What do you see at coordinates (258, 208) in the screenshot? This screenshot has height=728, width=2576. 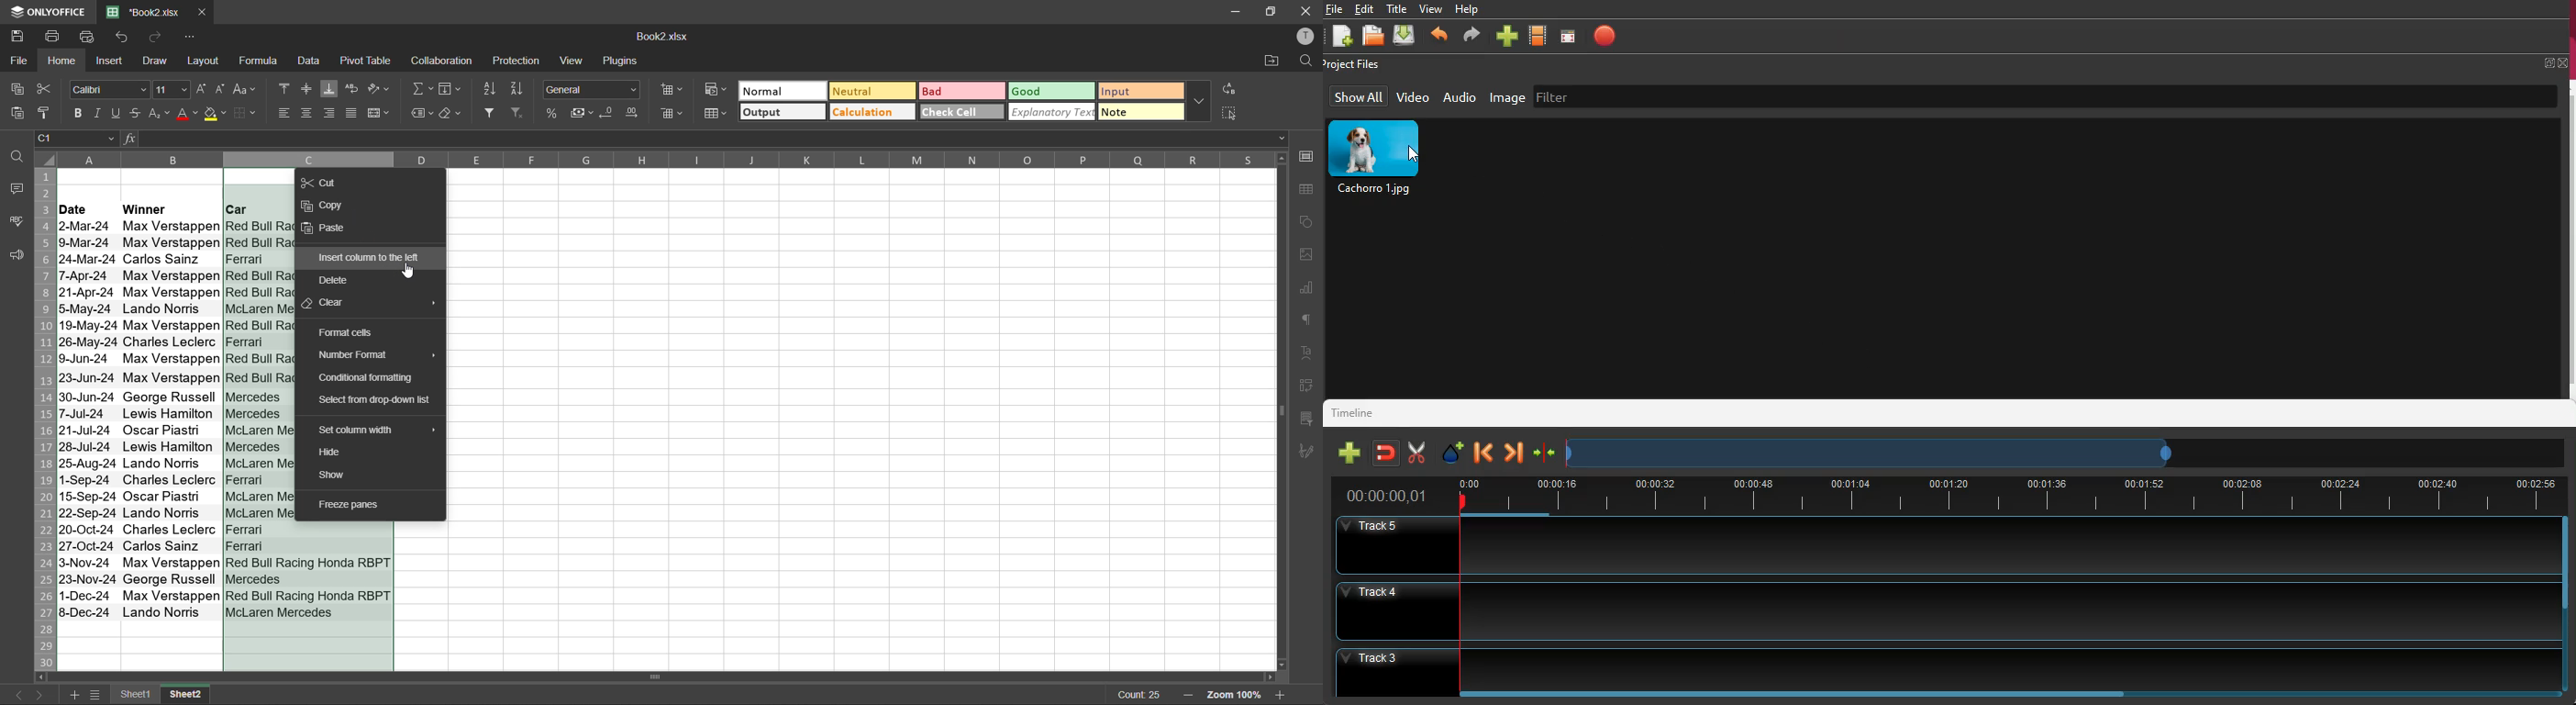 I see `Car` at bounding box center [258, 208].